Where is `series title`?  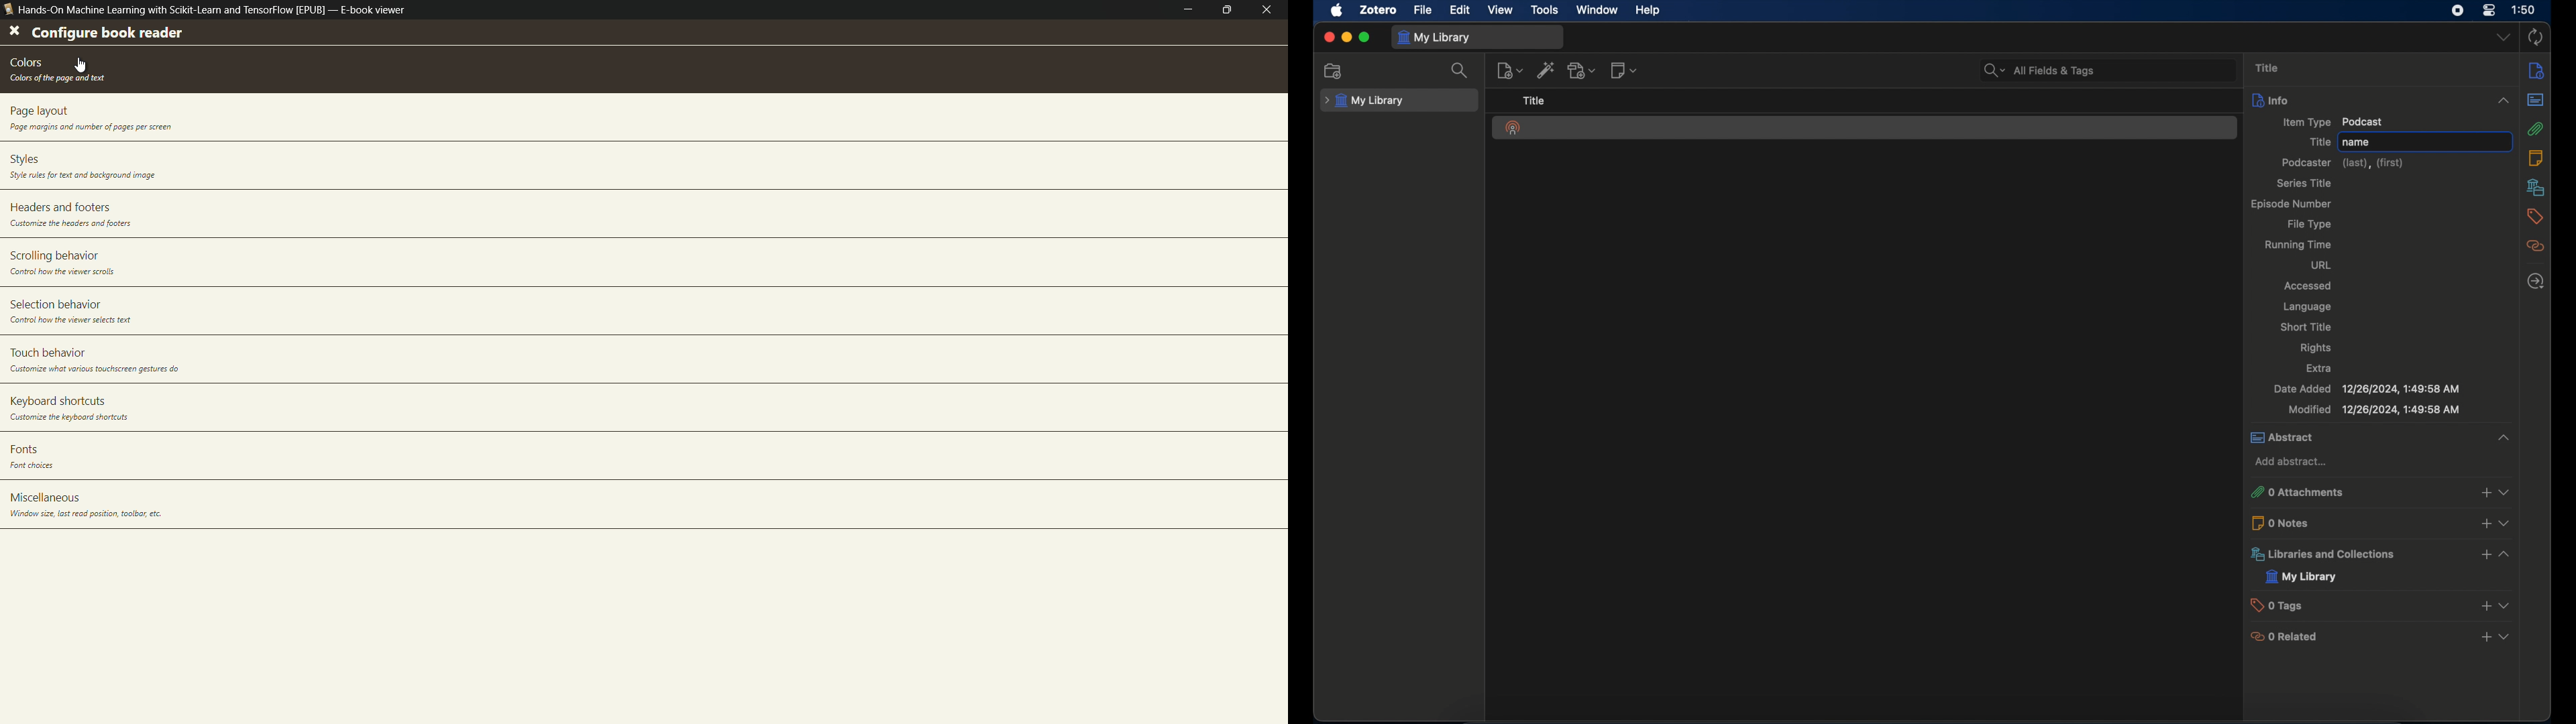
series title is located at coordinates (2304, 183).